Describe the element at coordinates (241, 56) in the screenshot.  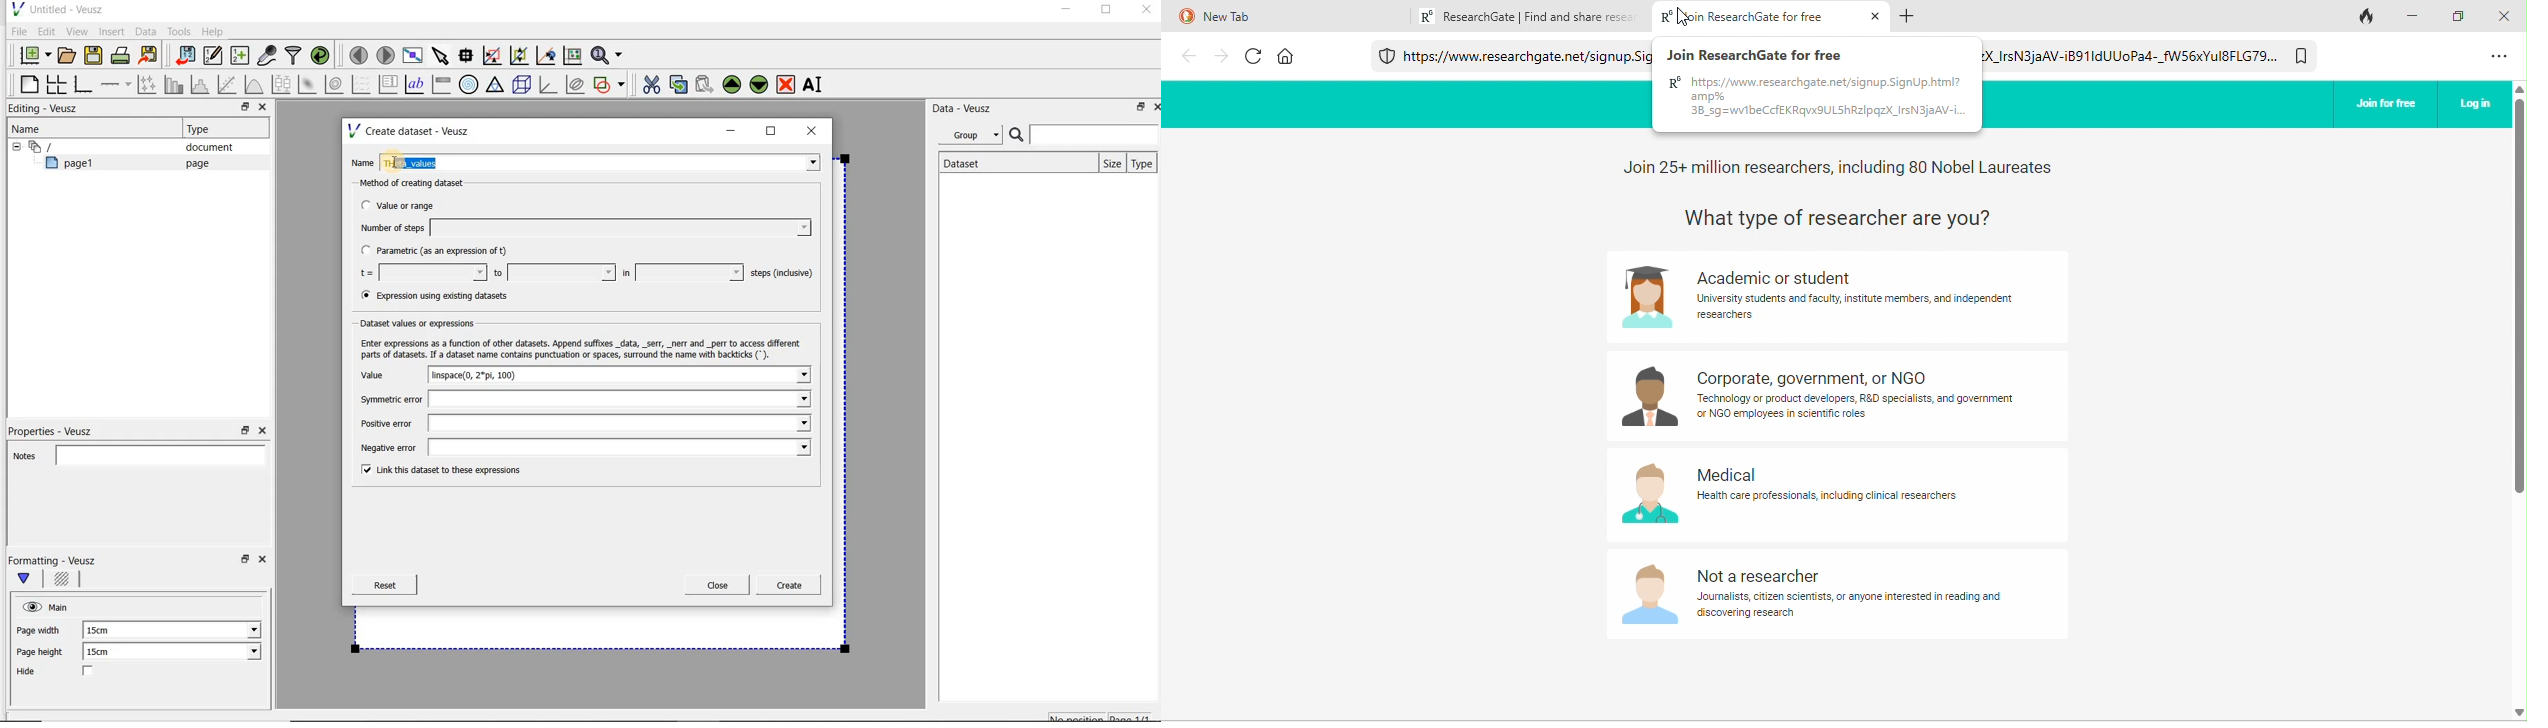
I see `create new datasets using ranges, parametrically or as functions of existing datasets` at that location.